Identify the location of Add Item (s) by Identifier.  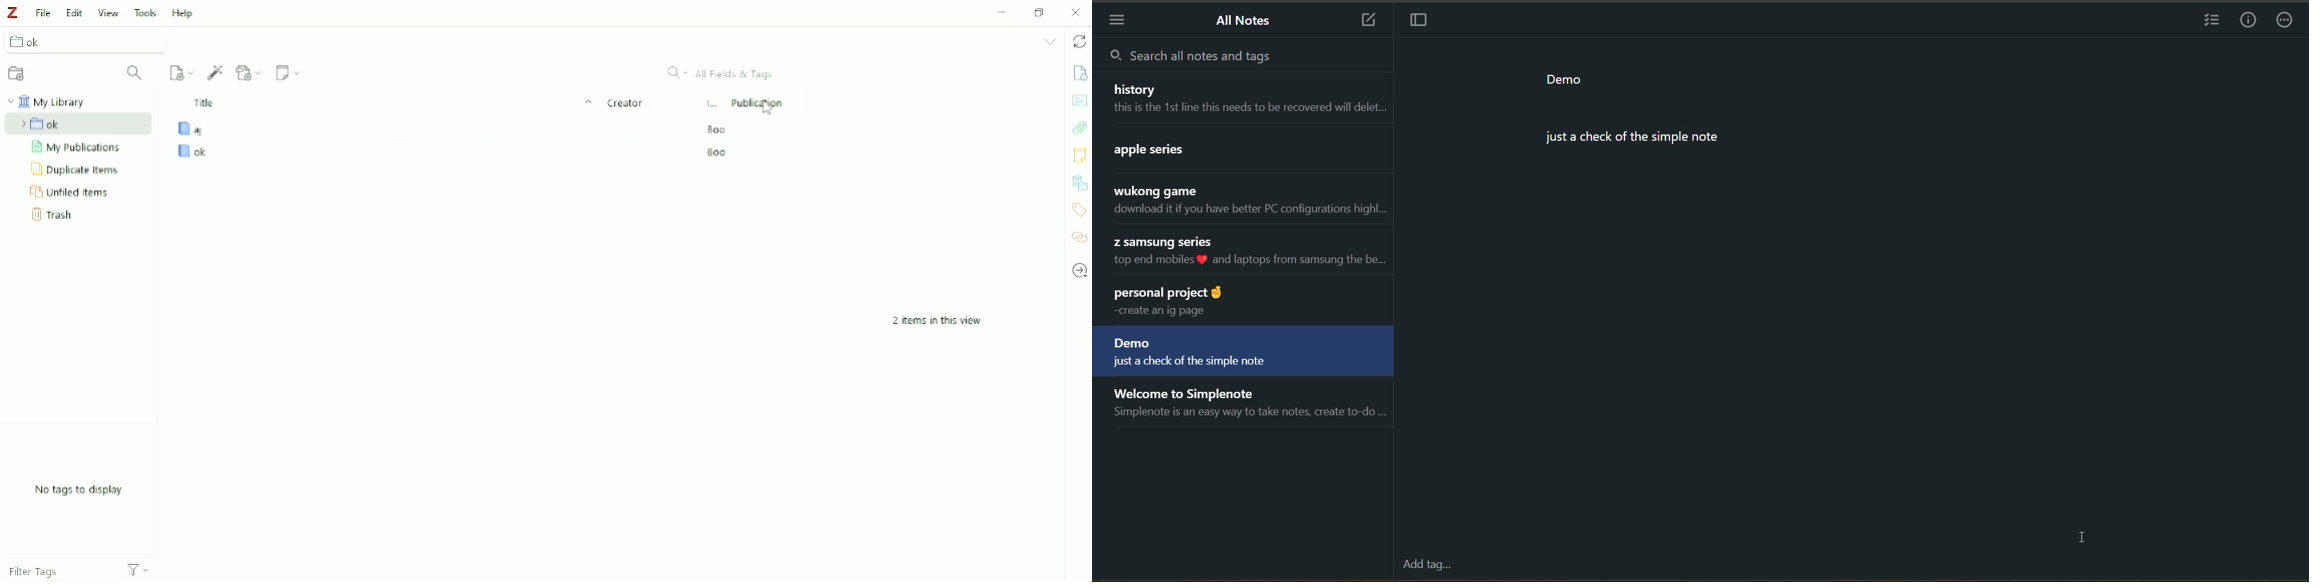
(215, 73).